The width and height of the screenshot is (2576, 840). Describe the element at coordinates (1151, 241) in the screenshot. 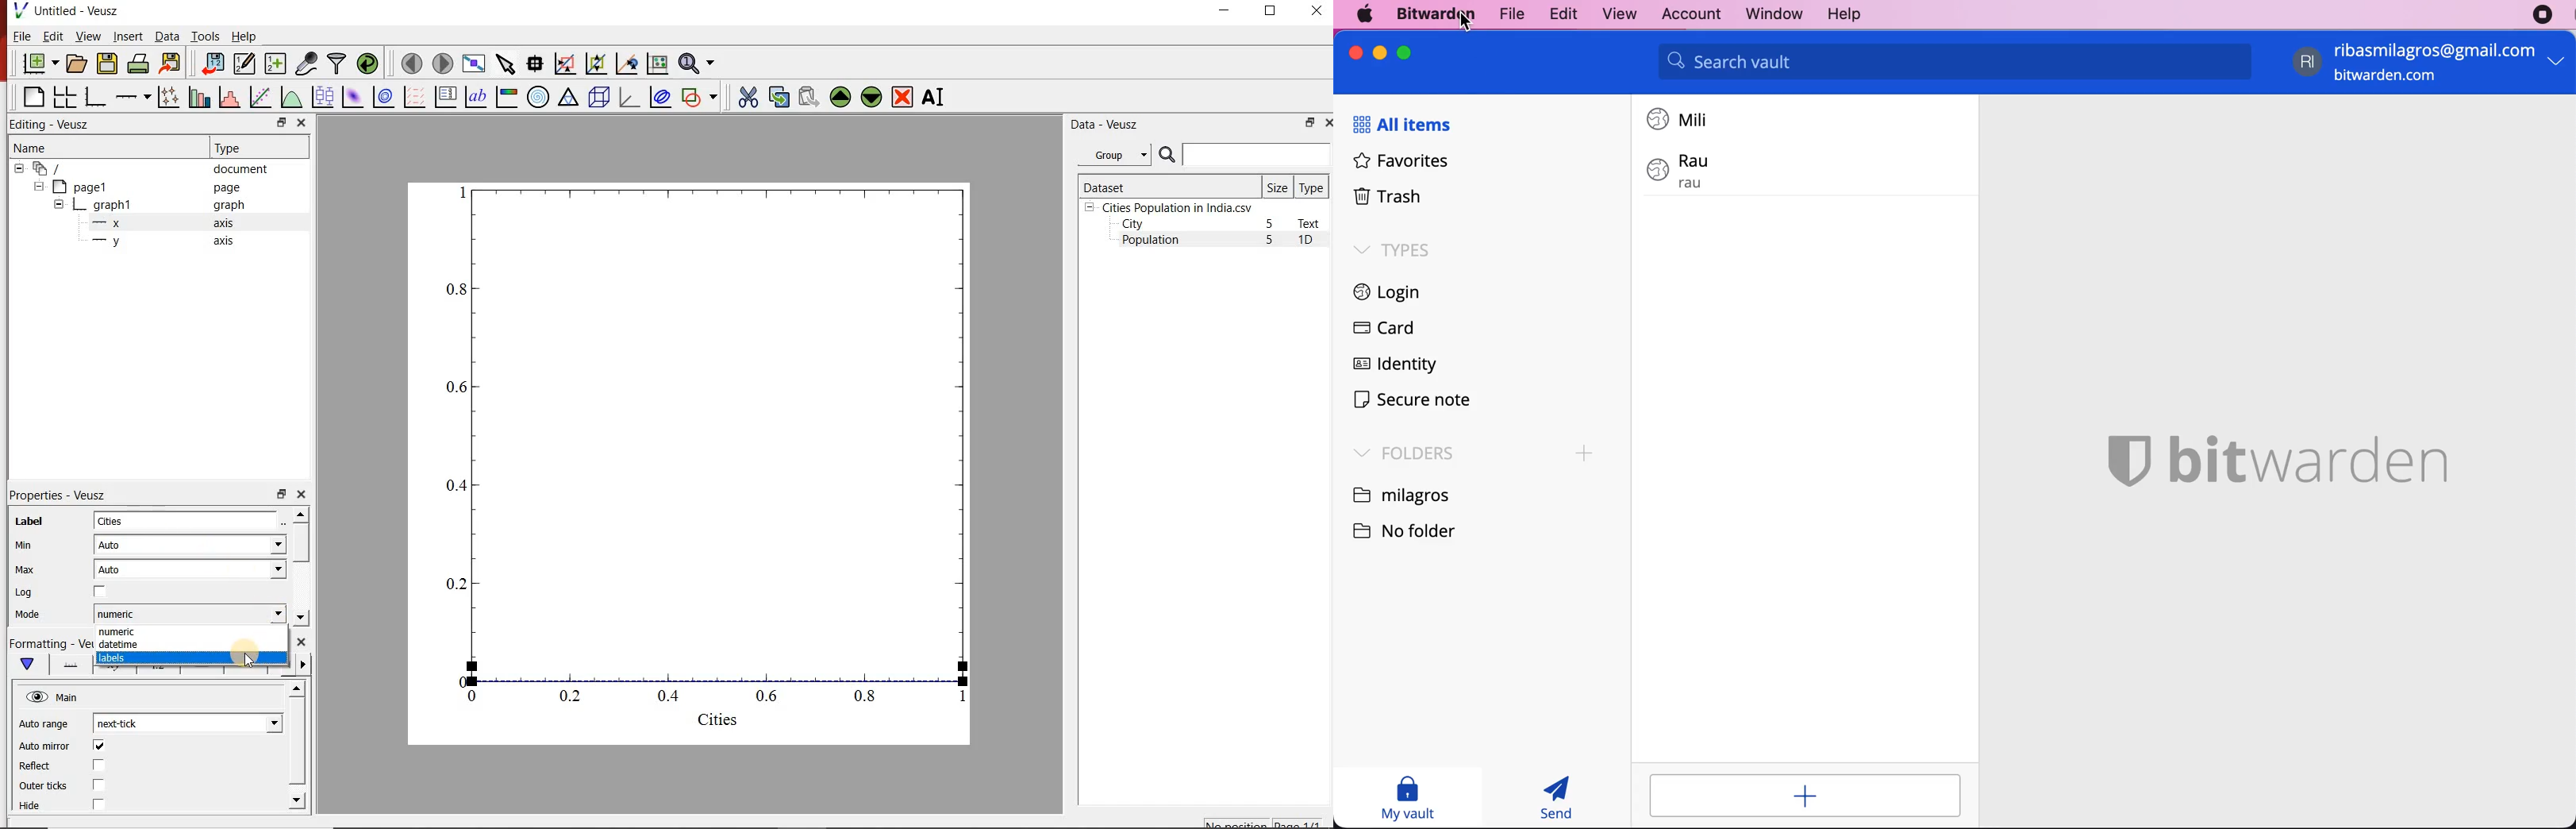

I see `Population` at that location.